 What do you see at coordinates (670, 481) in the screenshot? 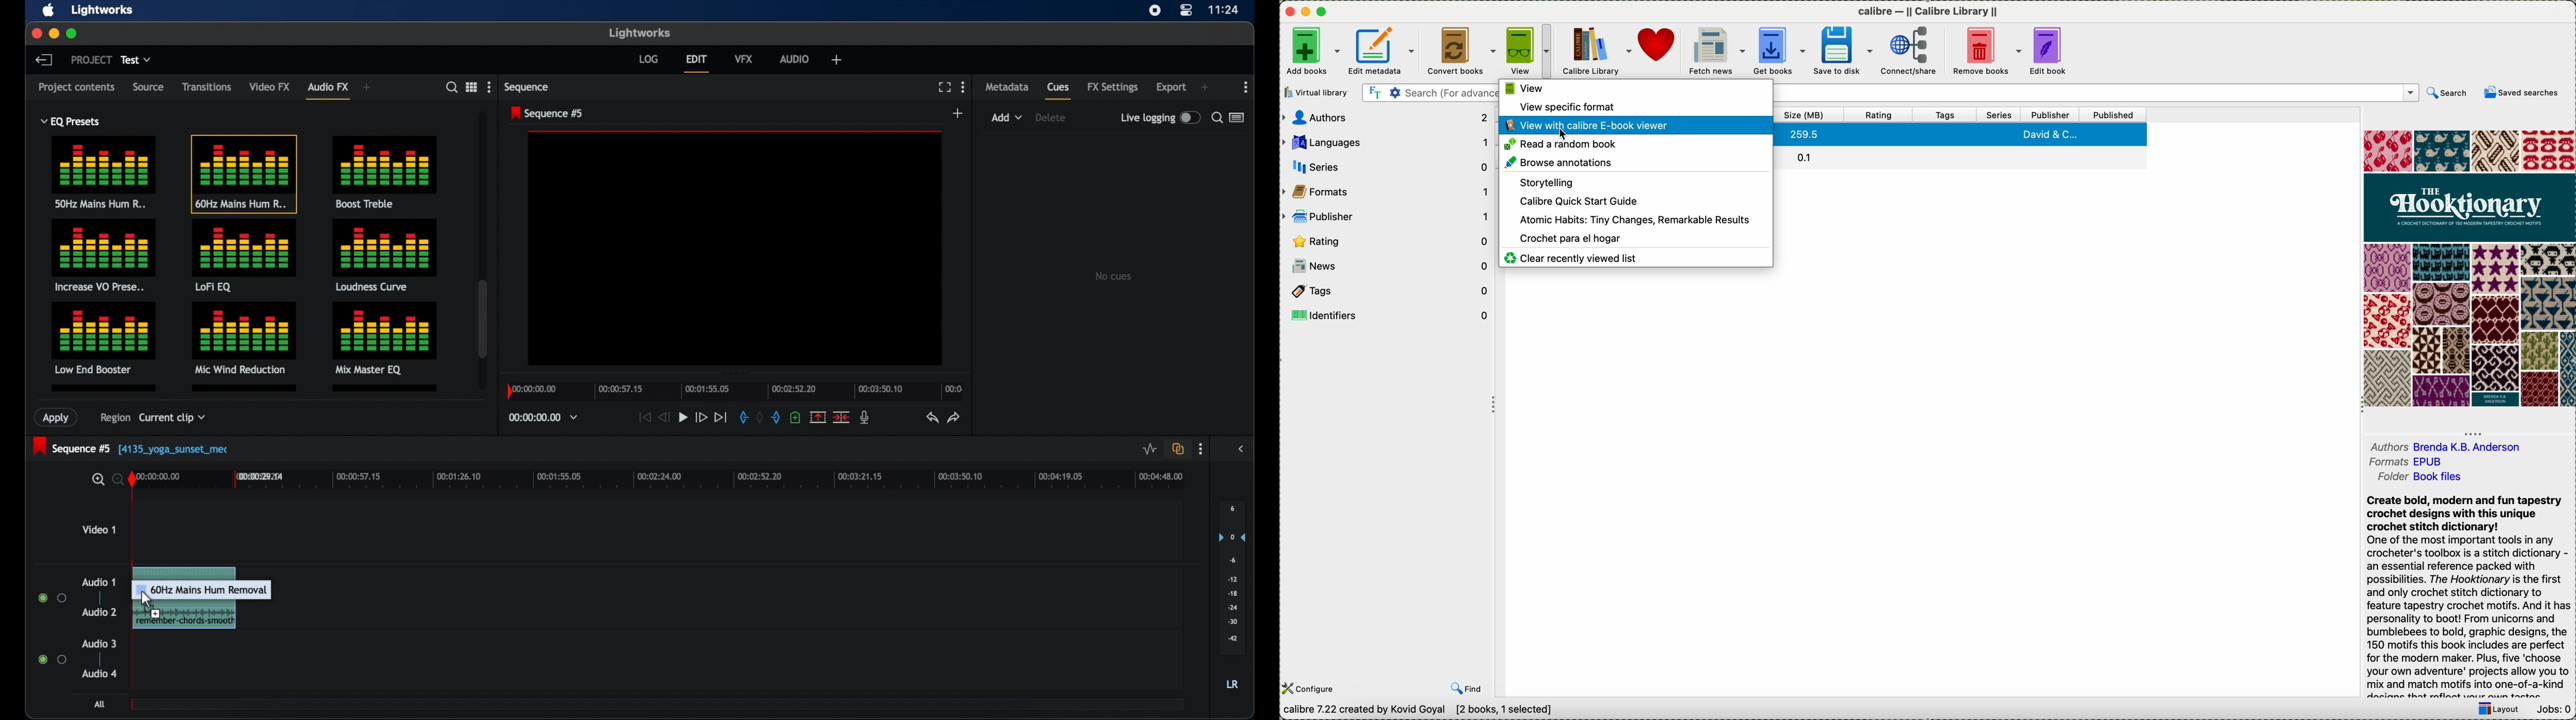
I see `timeline scale` at bounding box center [670, 481].